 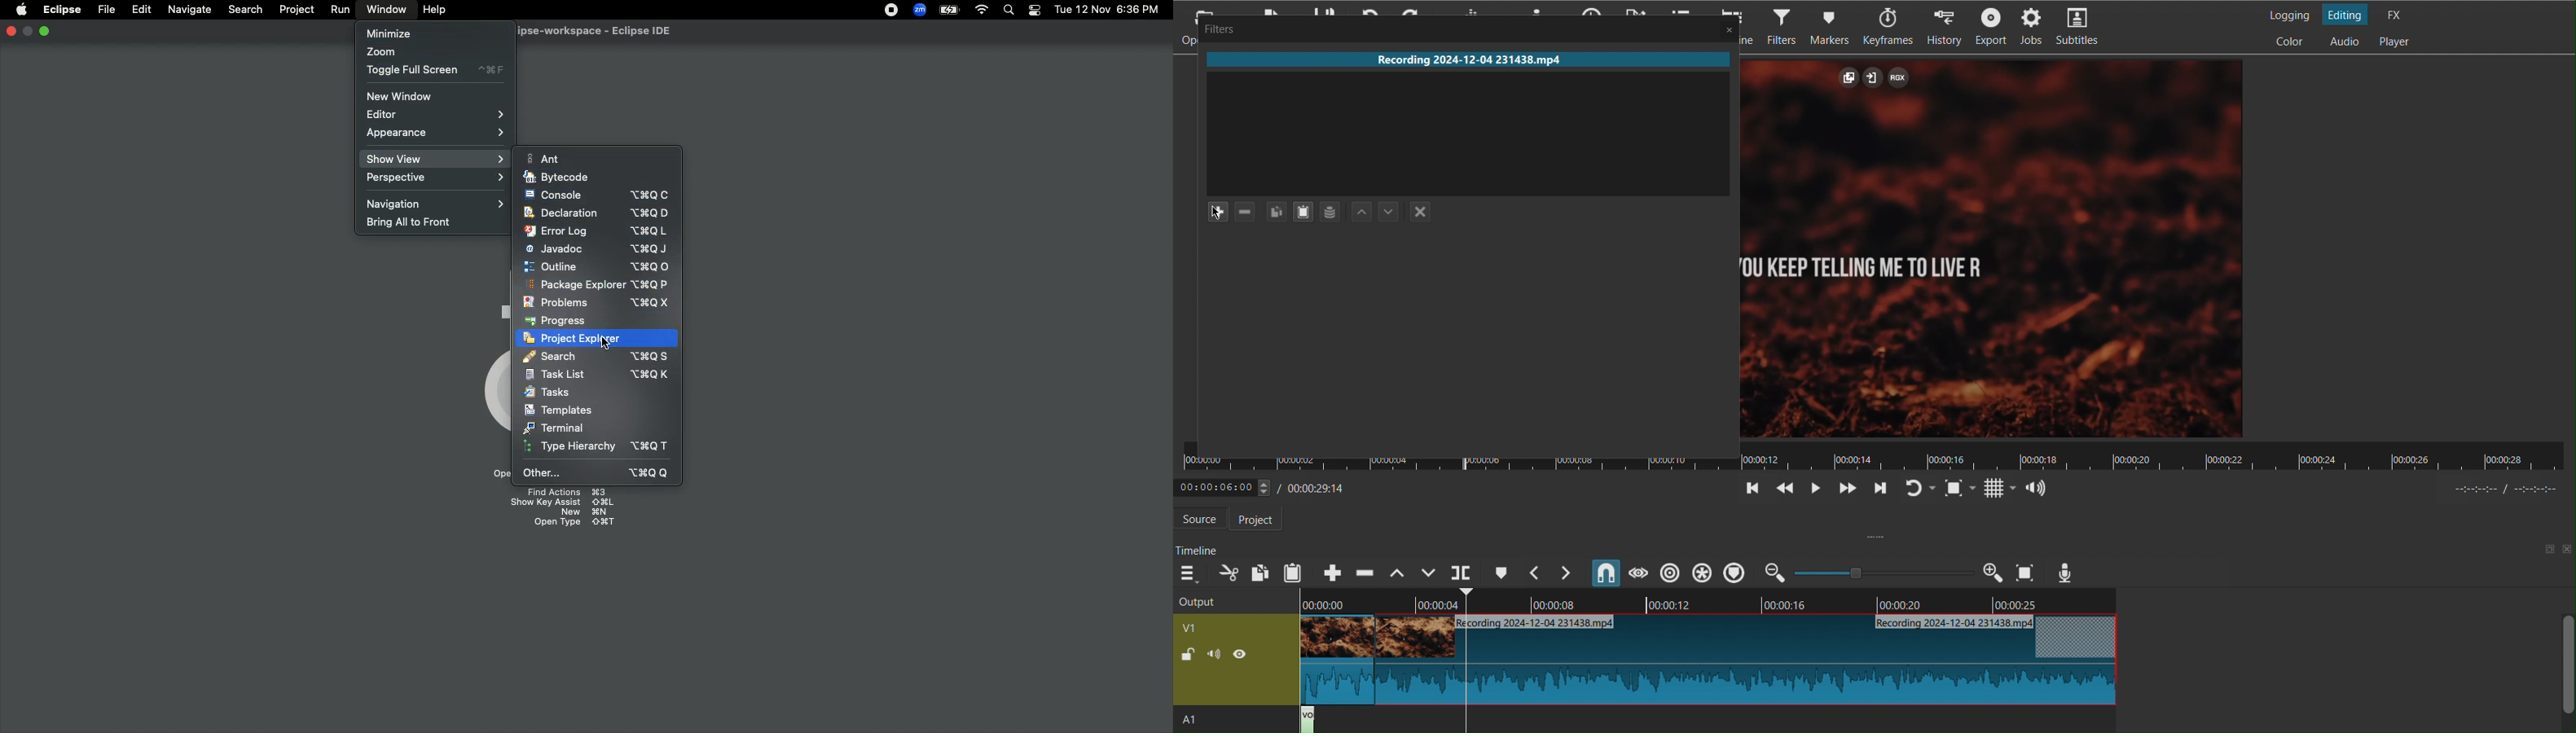 What do you see at coordinates (2397, 42) in the screenshot?
I see `Player` at bounding box center [2397, 42].